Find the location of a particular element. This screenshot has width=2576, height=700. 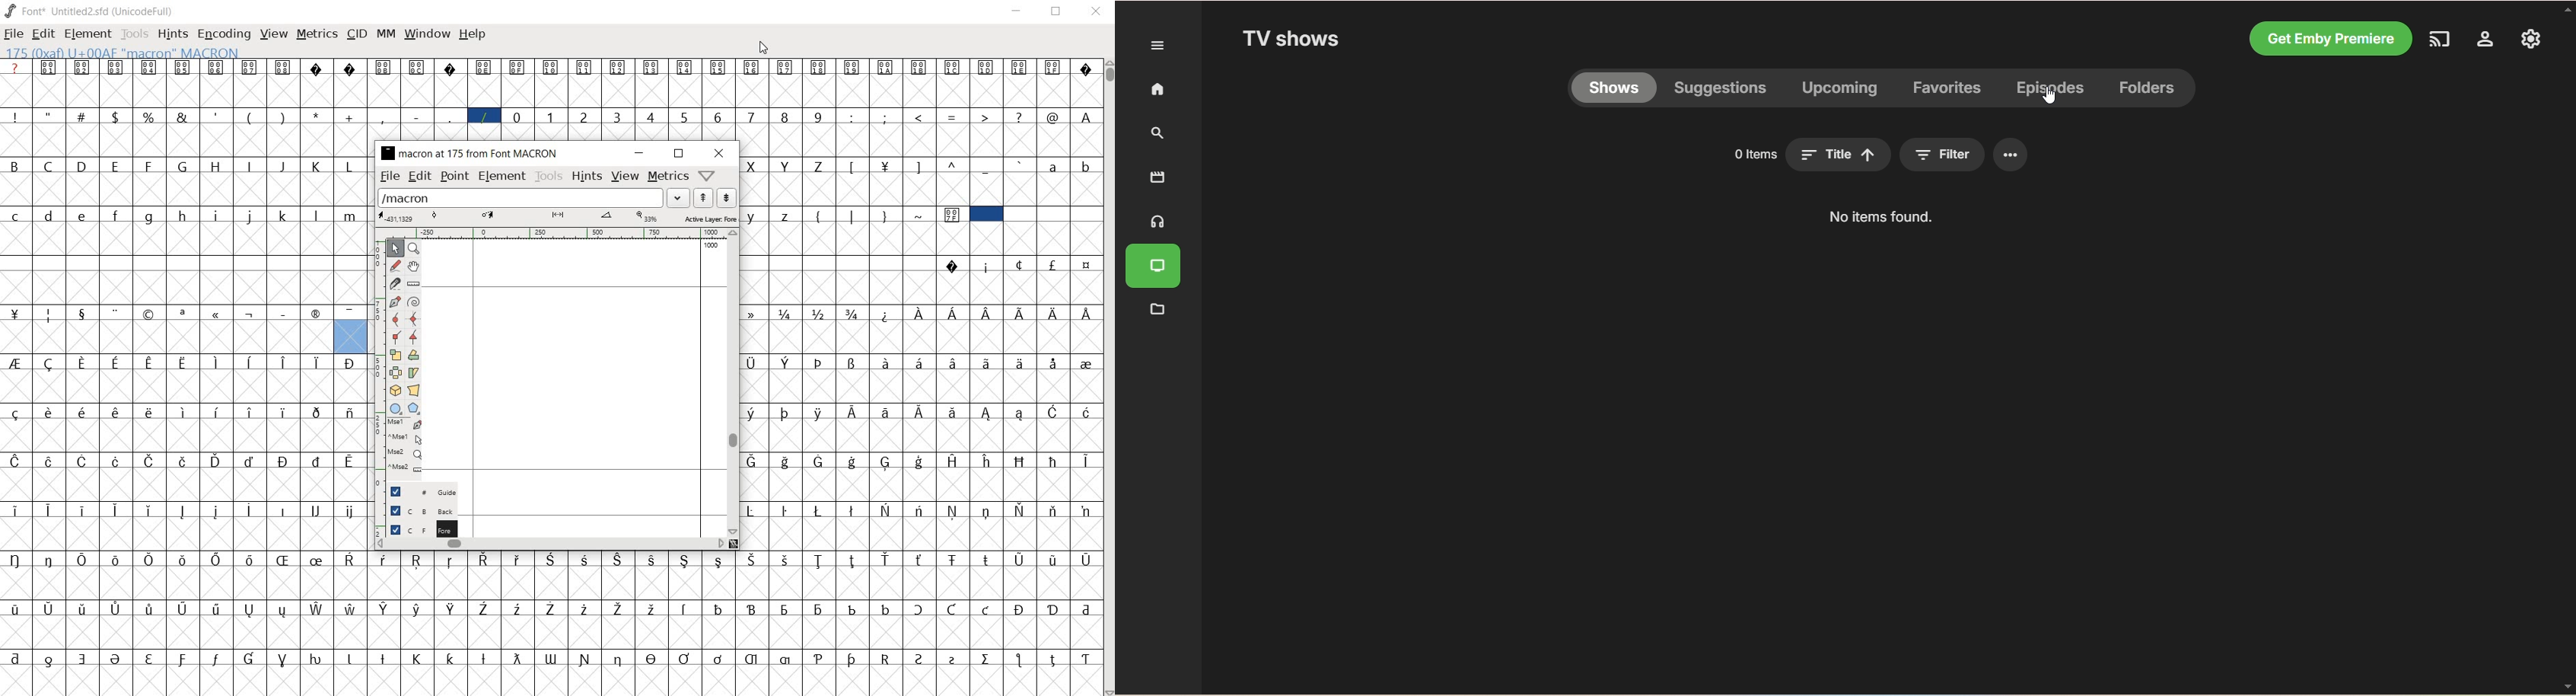

Symbol is located at coordinates (753, 559).